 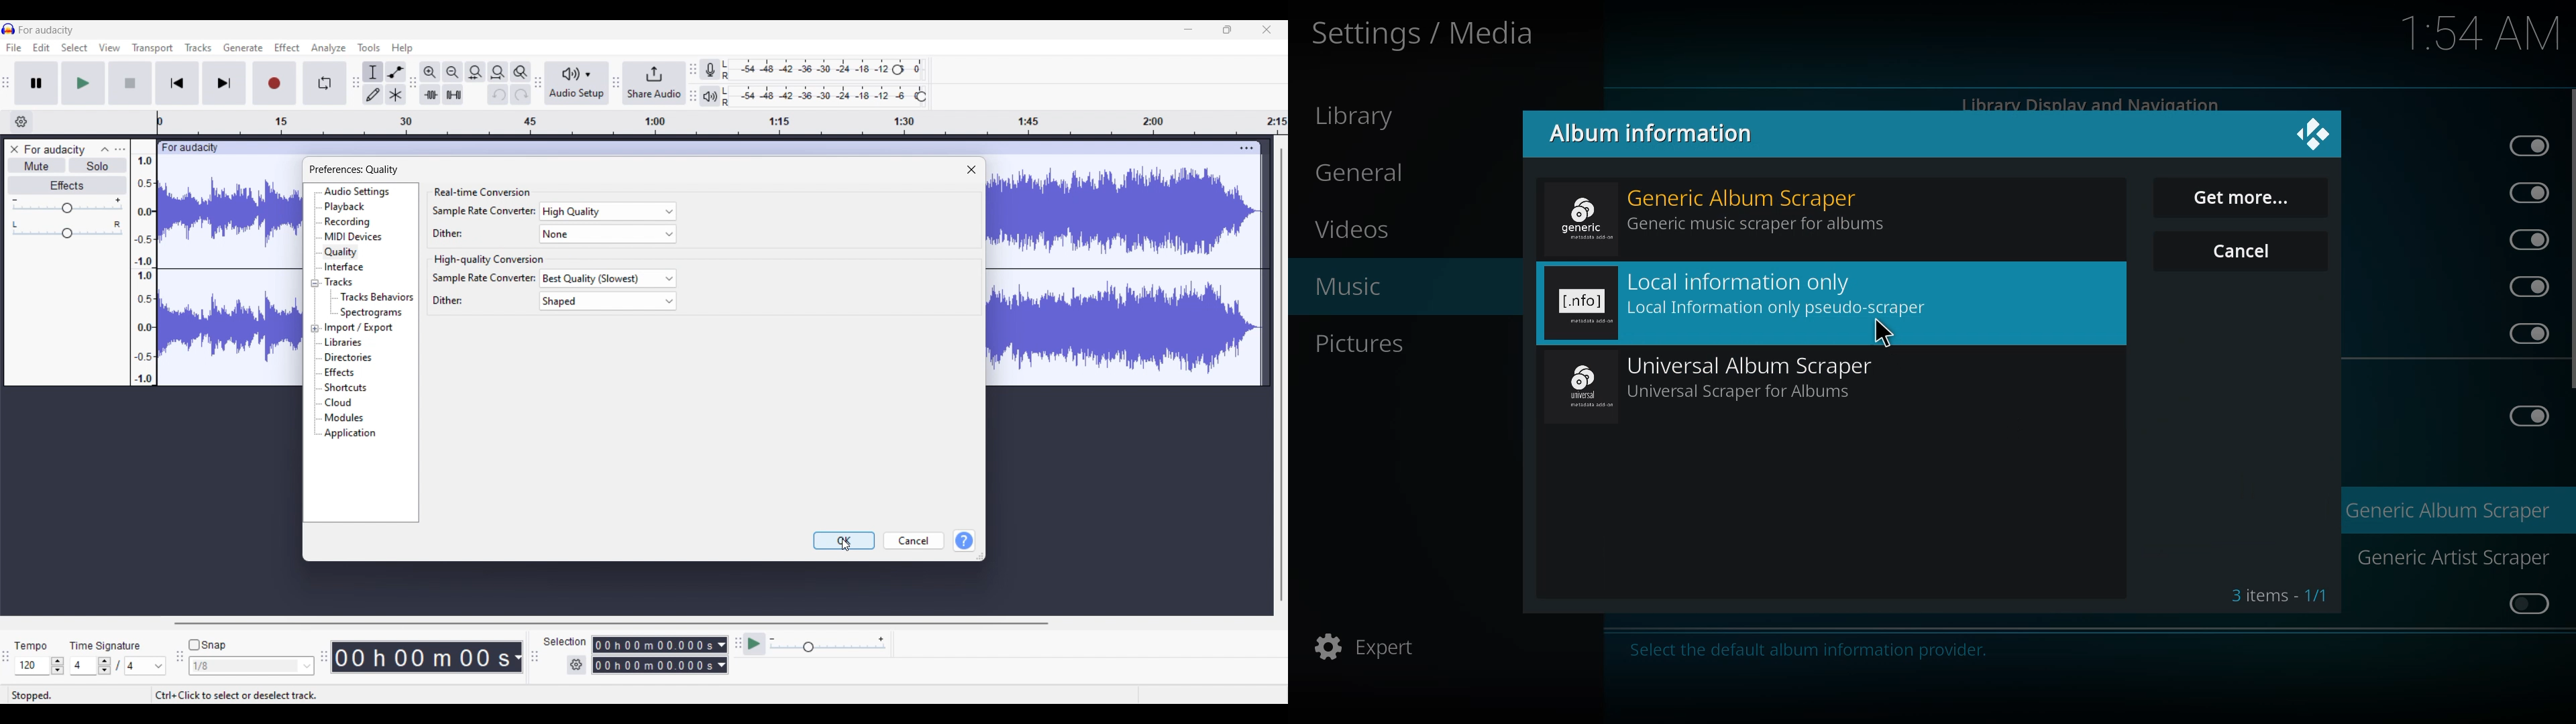 I want to click on Indicates time signature settings, so click(x=105, y=646).